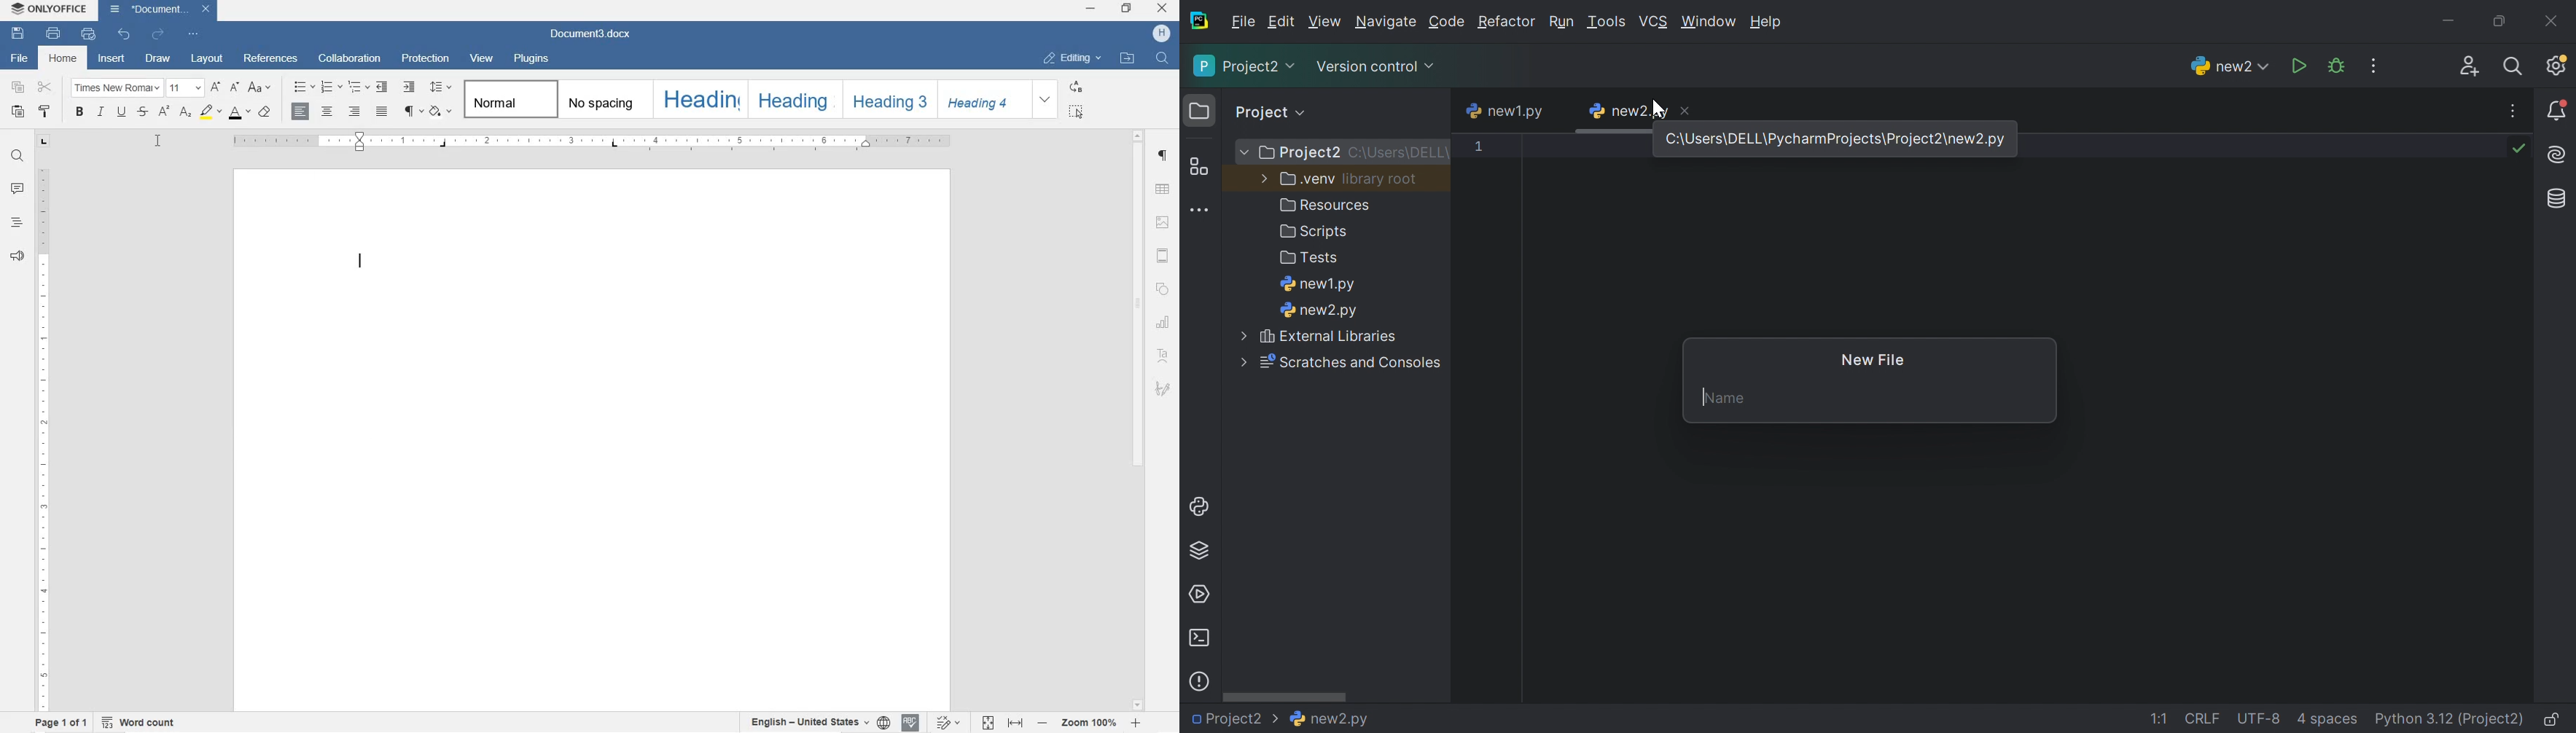 The image size is (2576, 756). Describe the element at coordinates (428, 57) in the screenshot. I see `PROTECTION` at that location.